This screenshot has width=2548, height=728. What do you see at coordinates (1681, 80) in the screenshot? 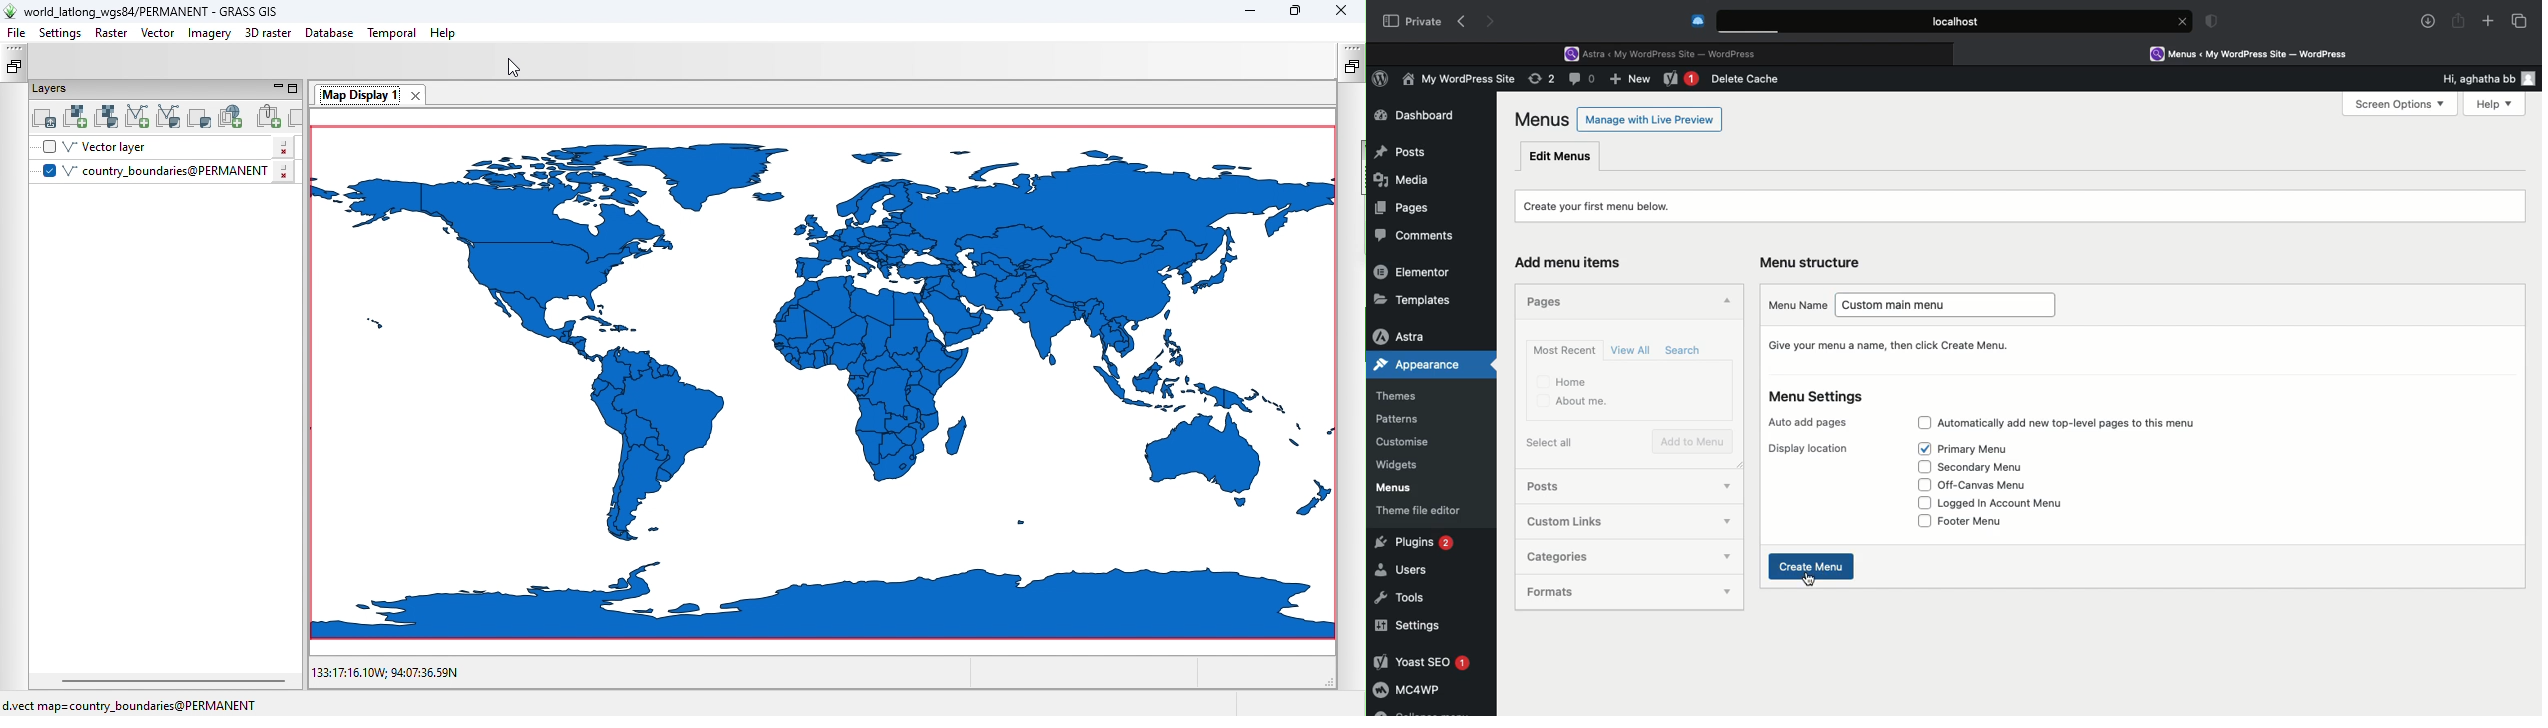
I see `New` at bounding box center [1681, 80].